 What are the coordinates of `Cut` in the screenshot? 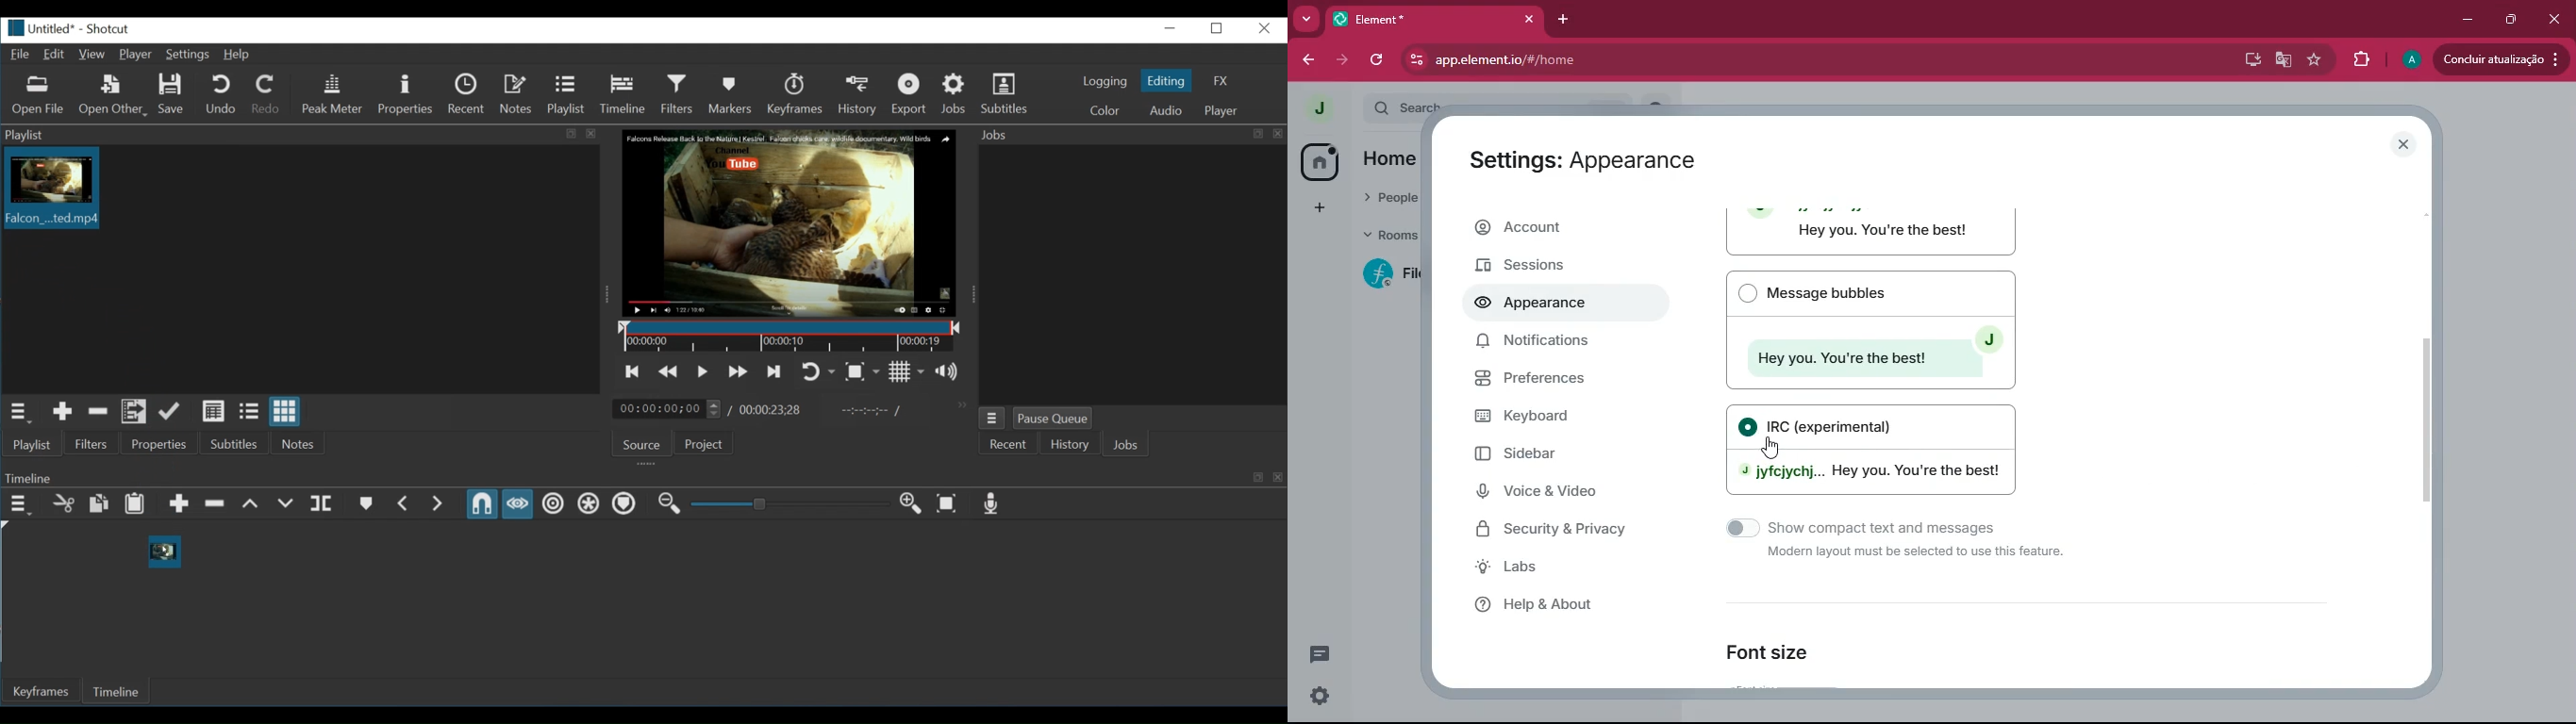 It's located at (64, 503).